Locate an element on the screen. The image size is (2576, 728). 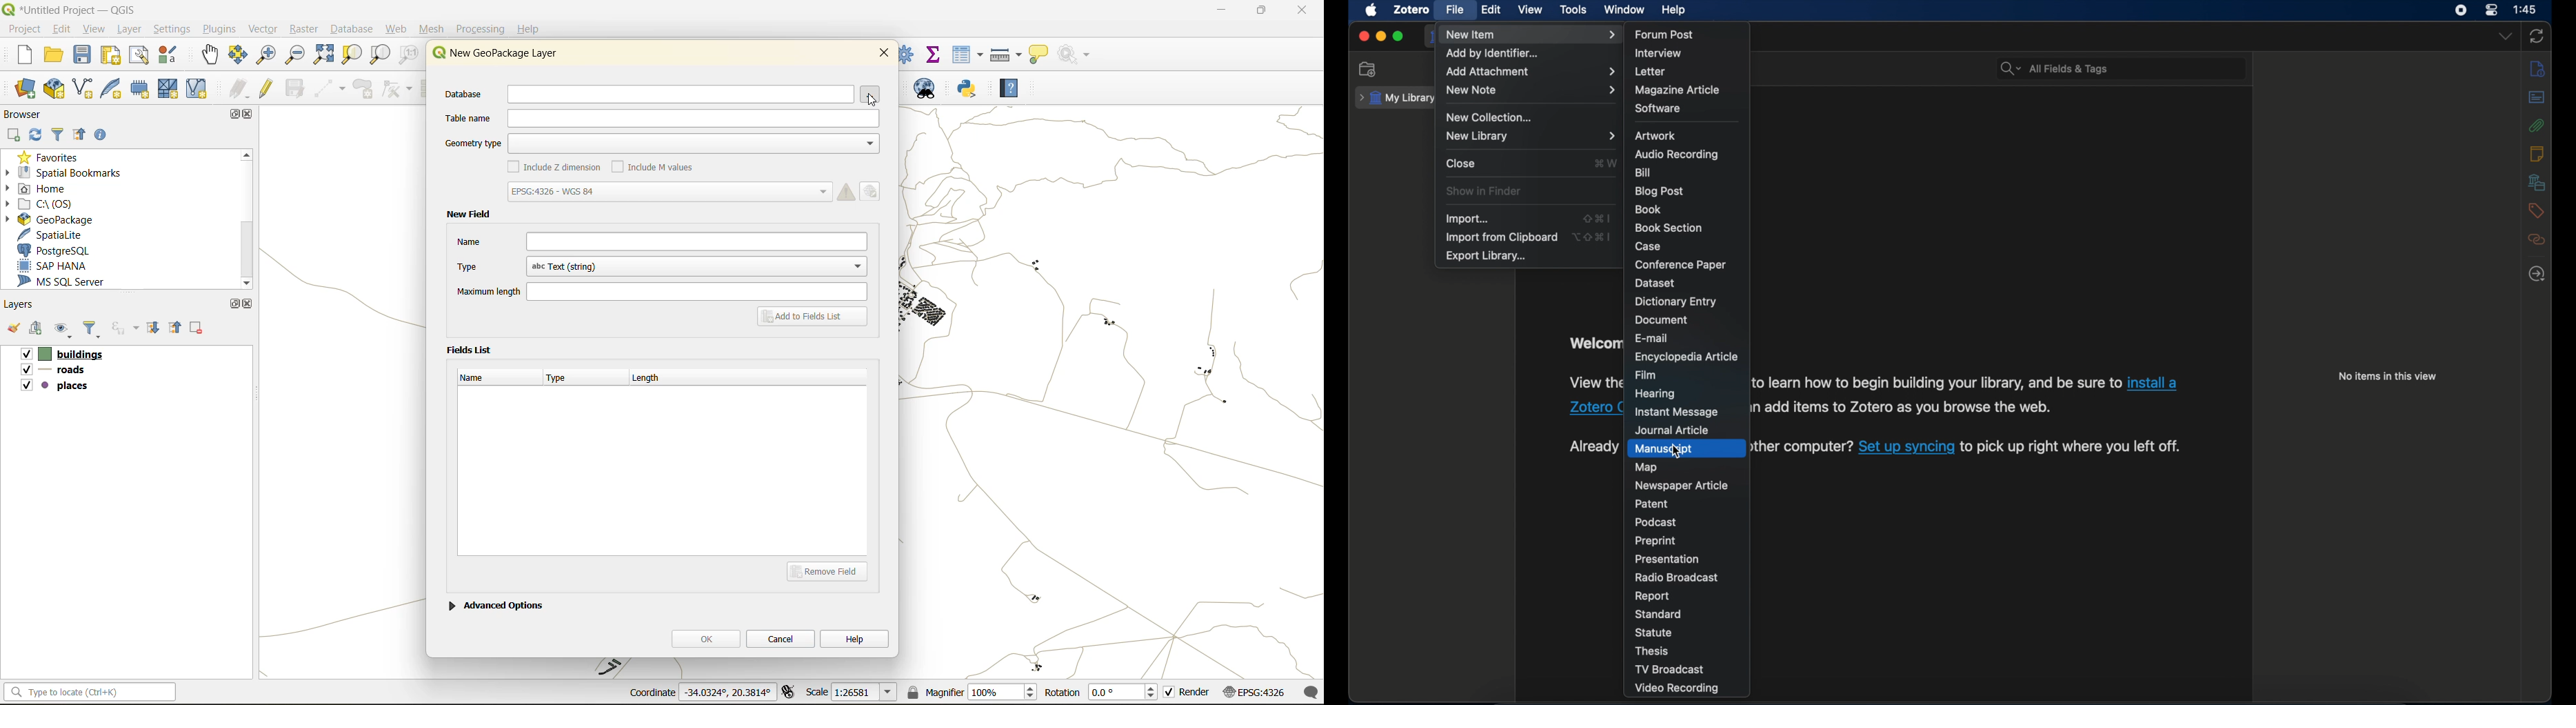
remove is located at coordinates (197, 330).